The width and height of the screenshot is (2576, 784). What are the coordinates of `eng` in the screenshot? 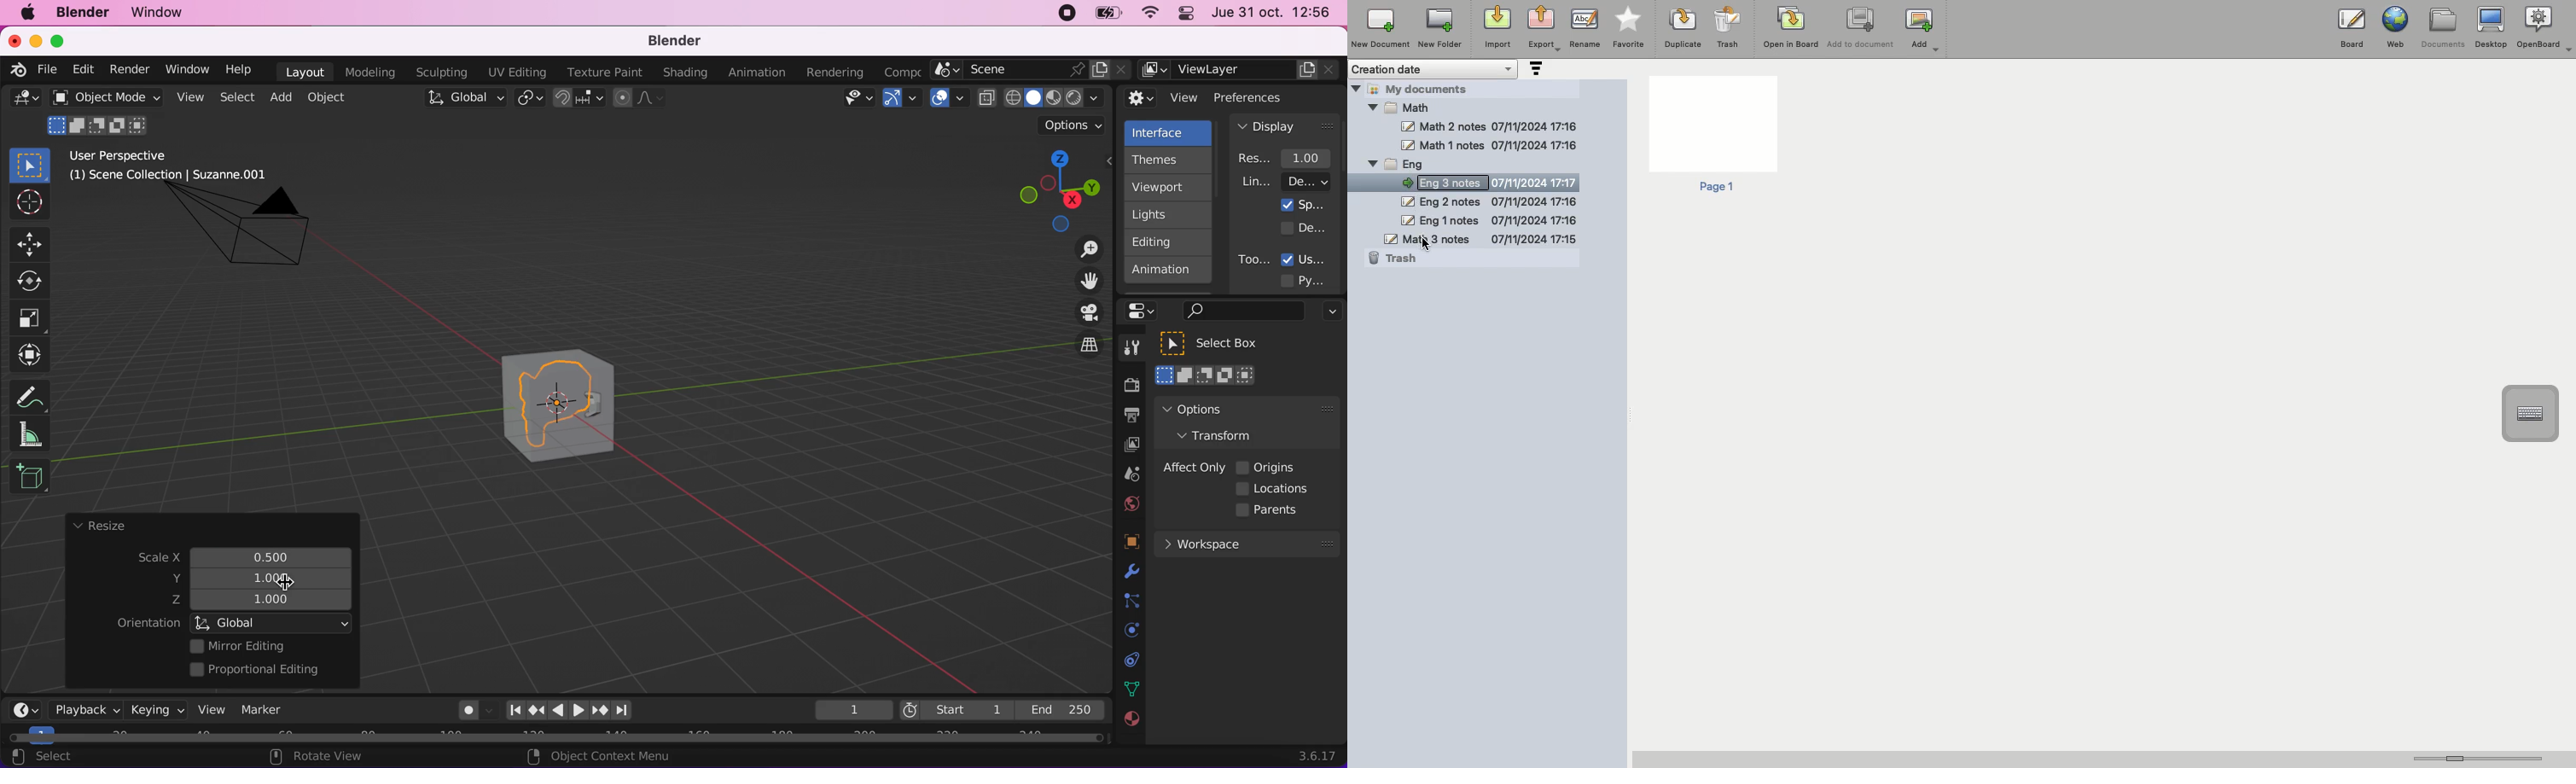 It's located at (1487, 164).